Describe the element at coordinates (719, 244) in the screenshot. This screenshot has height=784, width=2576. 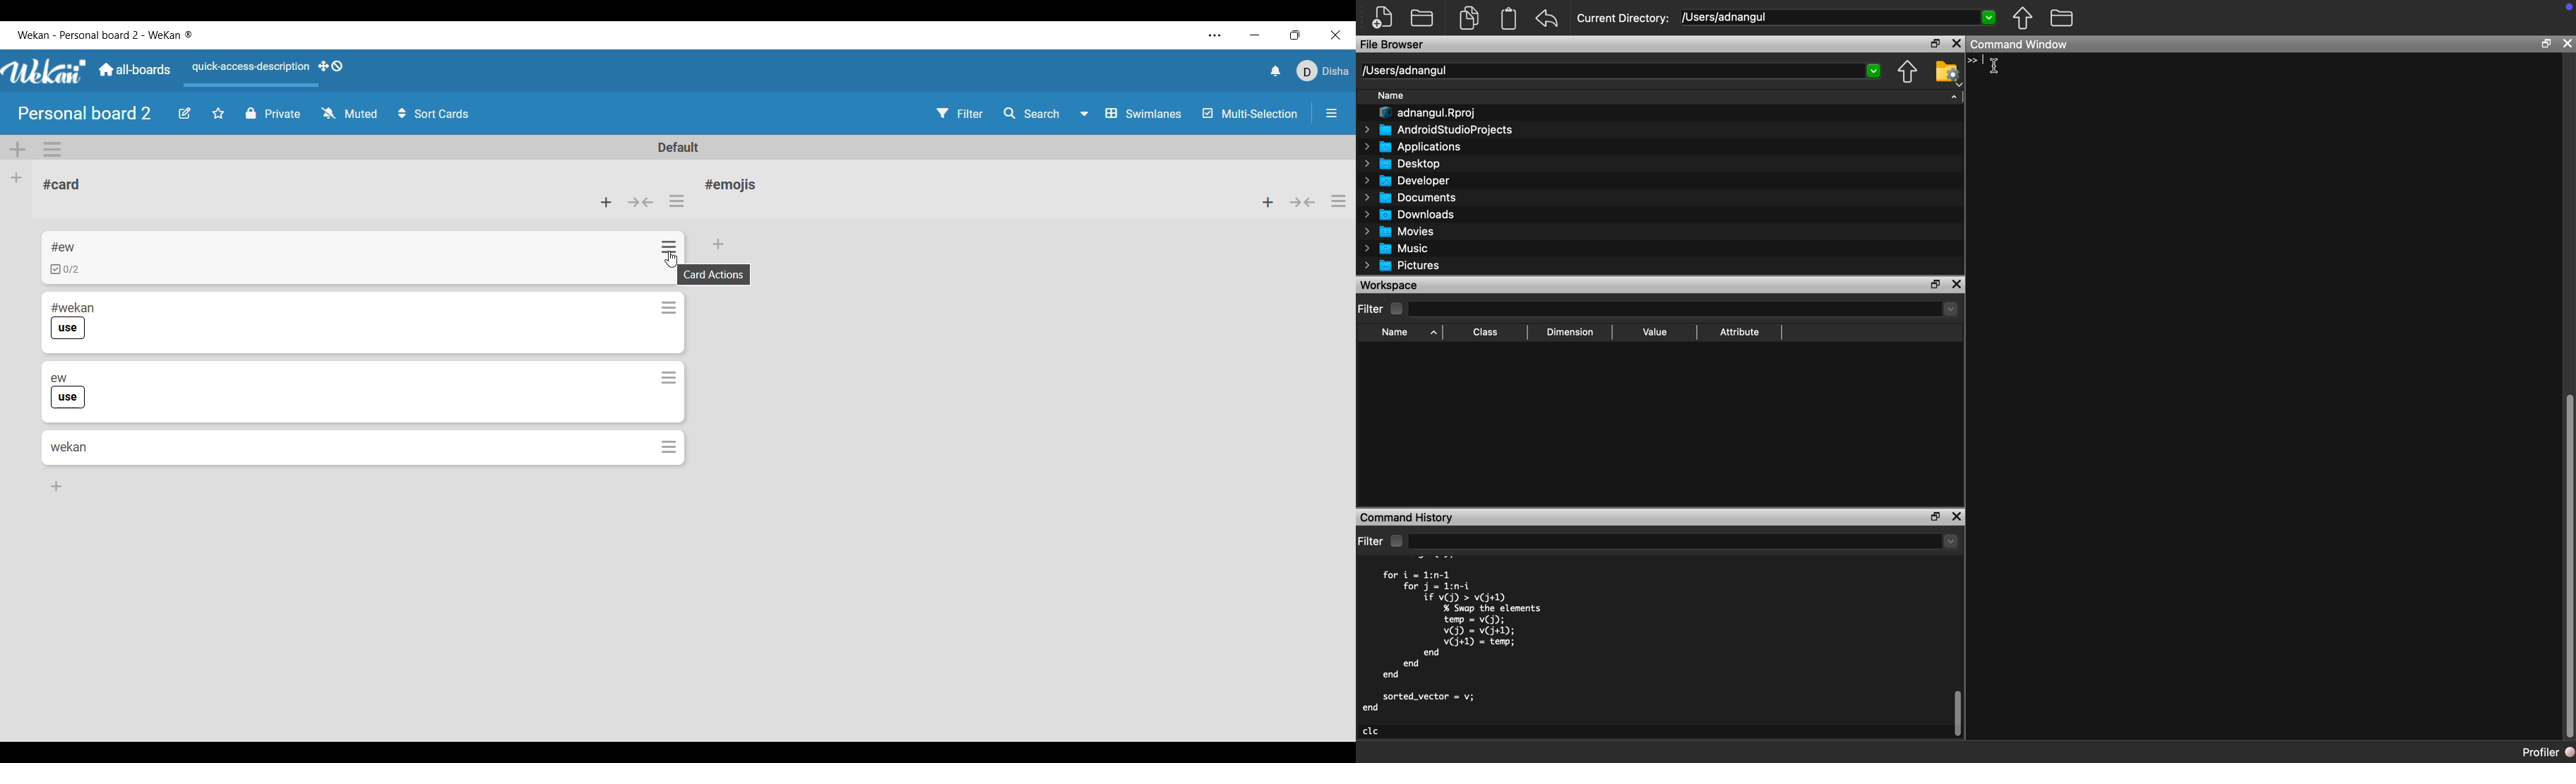
I see `Add card to bottom of list` at that location.